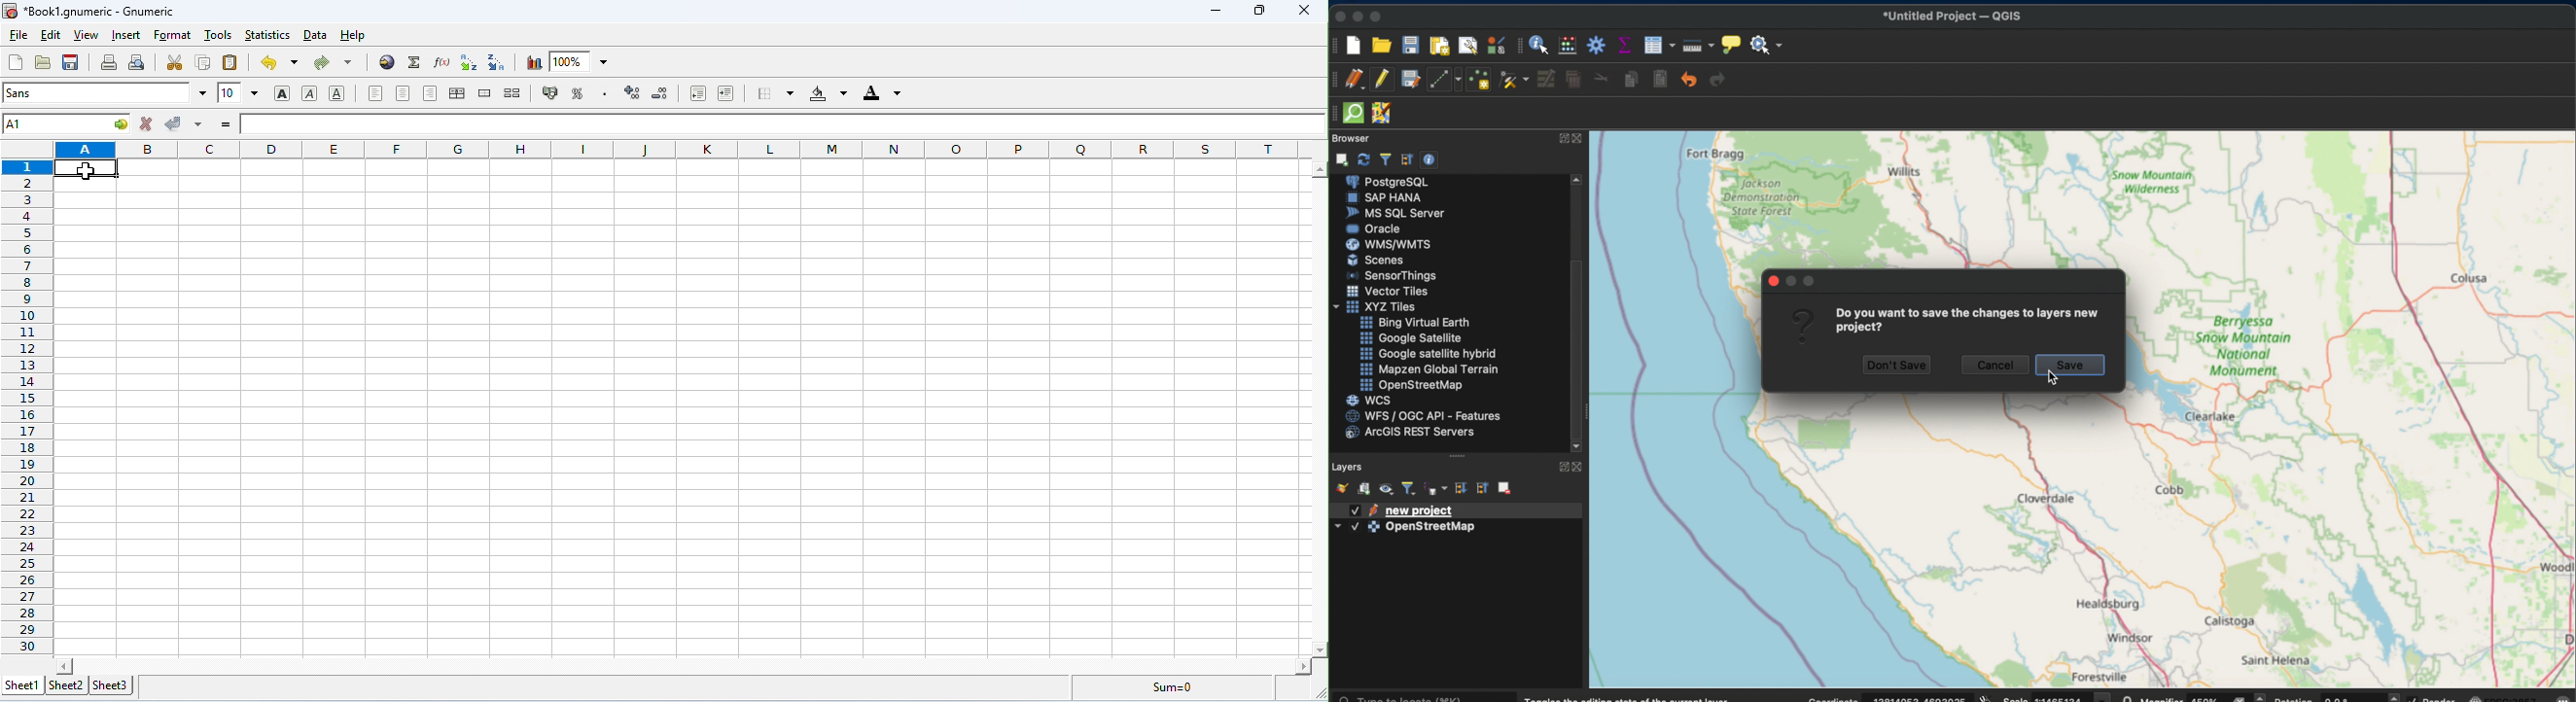 Image resolution: width=2576 pixels, height=728 pixels. What do you see at coordinates (1952, 16) in the screenshot?
I see `untitled project QGIS` at bounding box center [1952, 16].